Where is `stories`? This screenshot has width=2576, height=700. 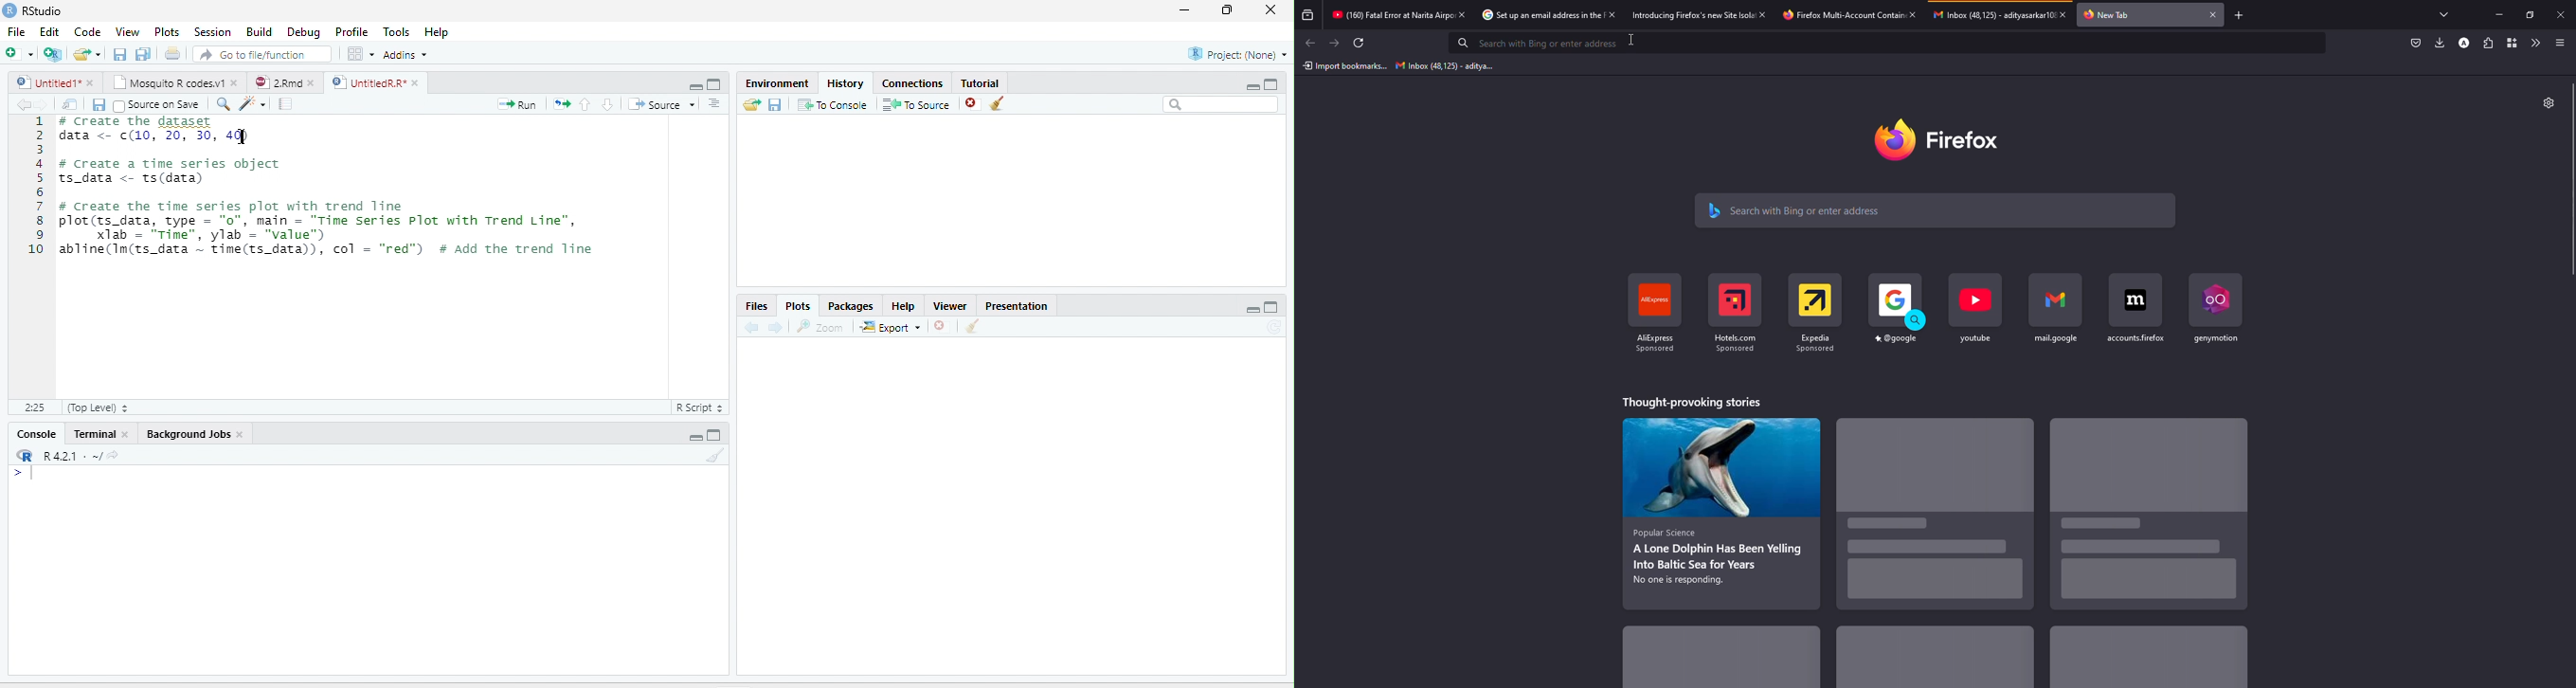 stories is located at coordinates (1720, 512).